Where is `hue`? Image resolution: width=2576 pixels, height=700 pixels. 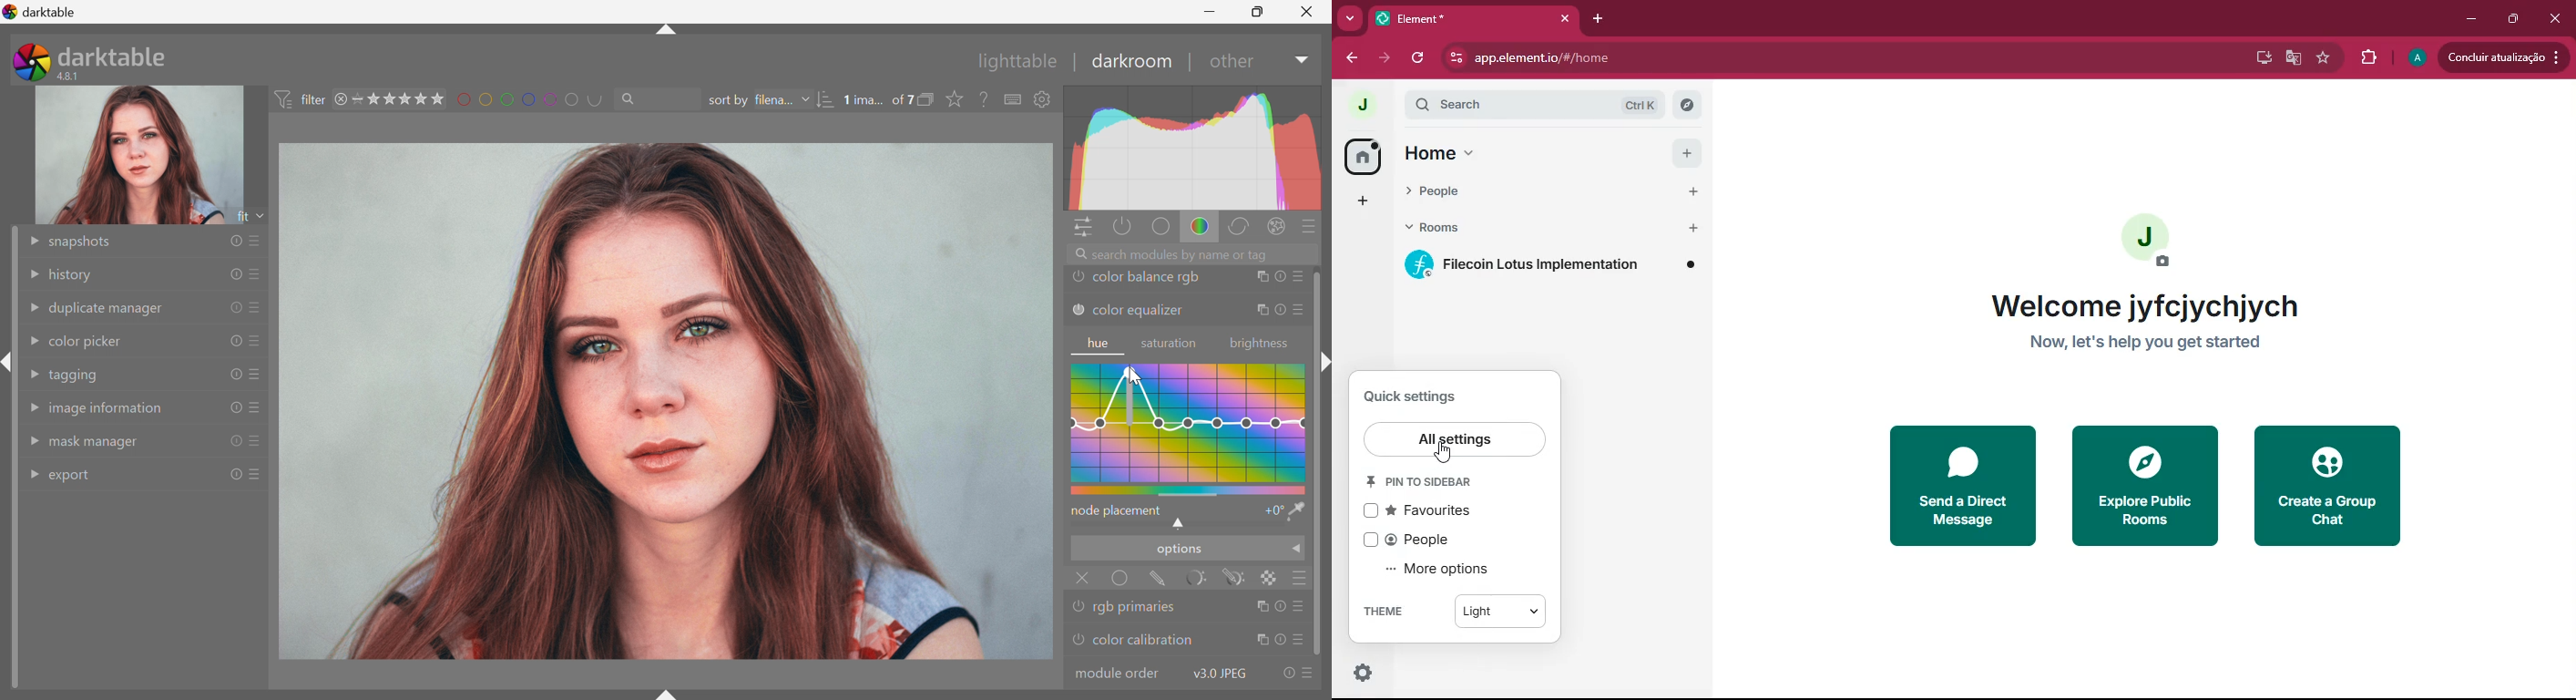
hue is located at coordinates (1100, 344).